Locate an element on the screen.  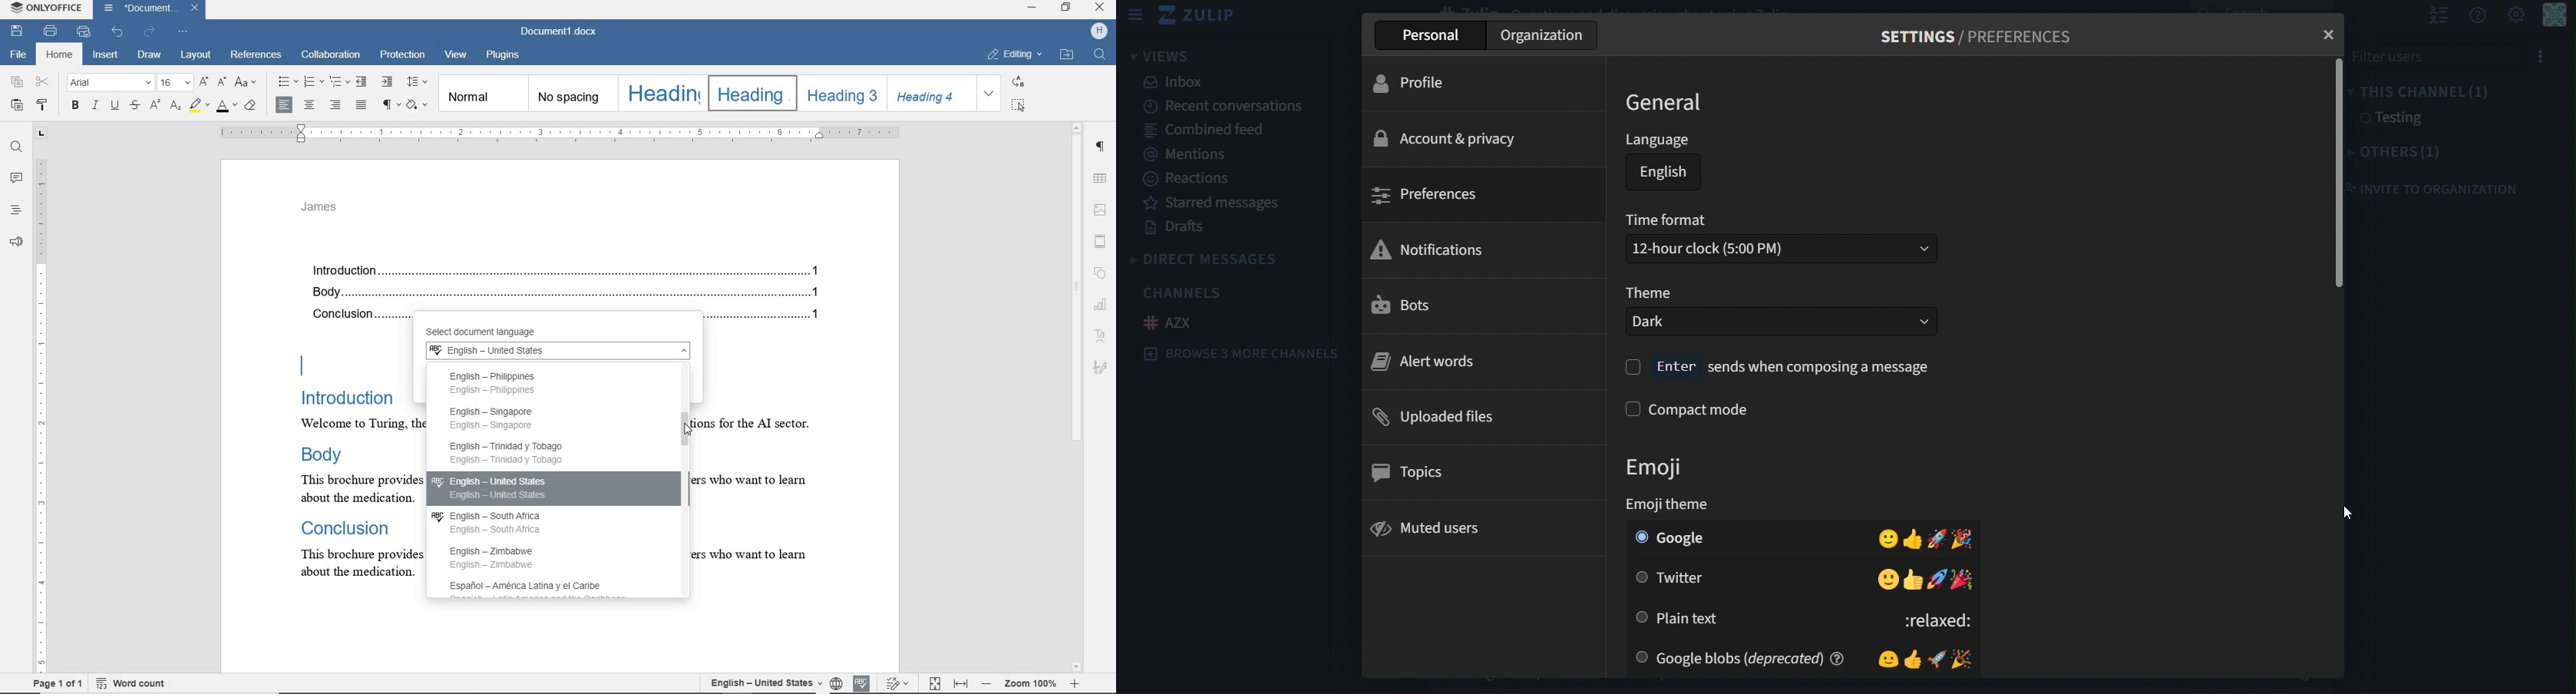
text is located at coordinates (762, 493).